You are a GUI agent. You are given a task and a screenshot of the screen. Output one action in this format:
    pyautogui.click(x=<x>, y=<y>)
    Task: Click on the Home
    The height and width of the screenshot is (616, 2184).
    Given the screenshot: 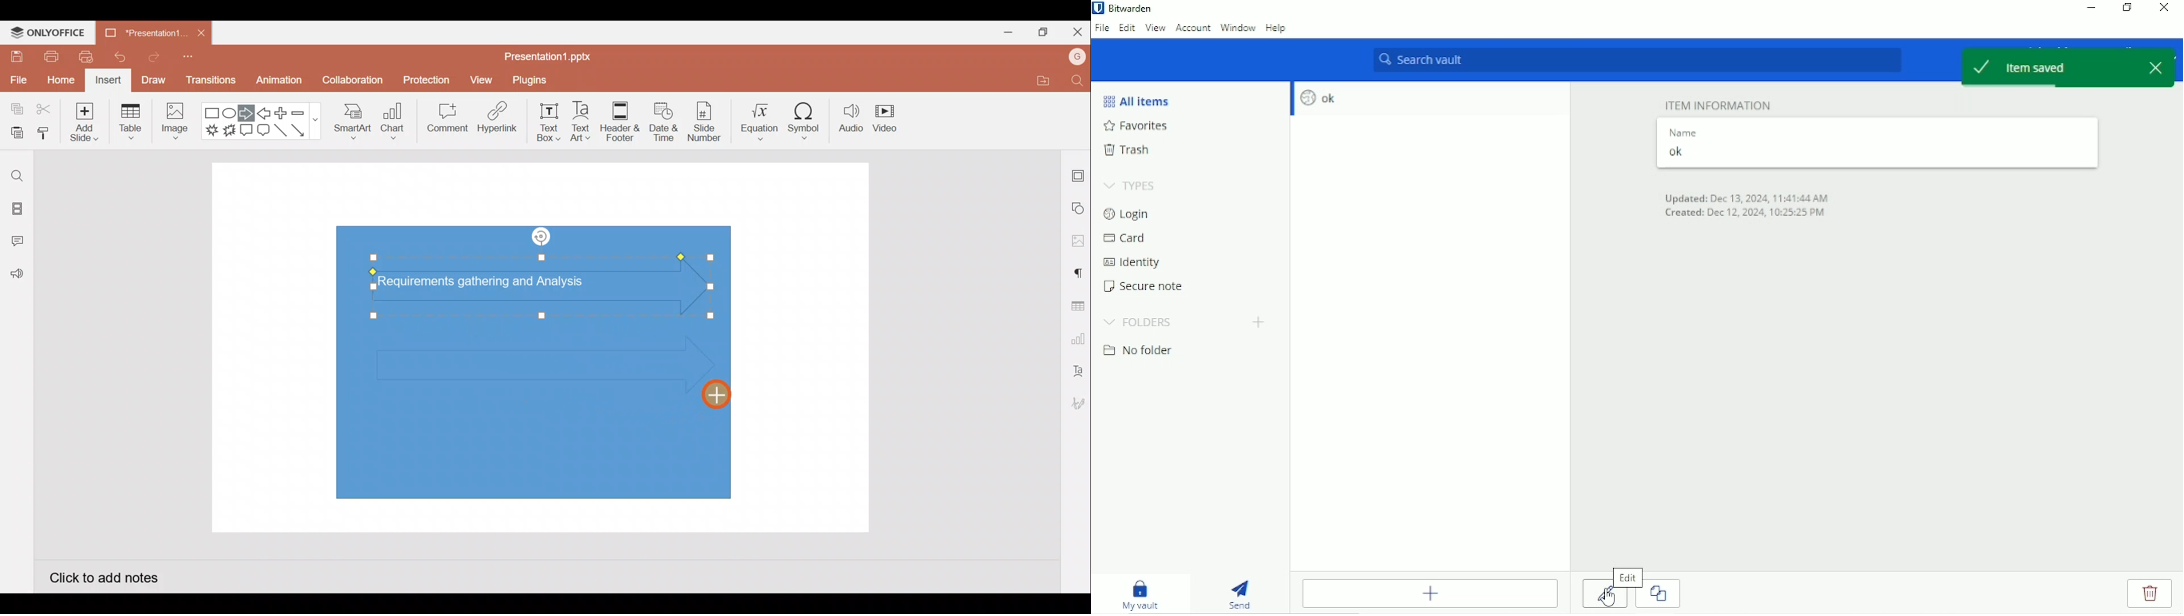 What is the action you would take?
    pyautogui.click(x=61, y=81)
    